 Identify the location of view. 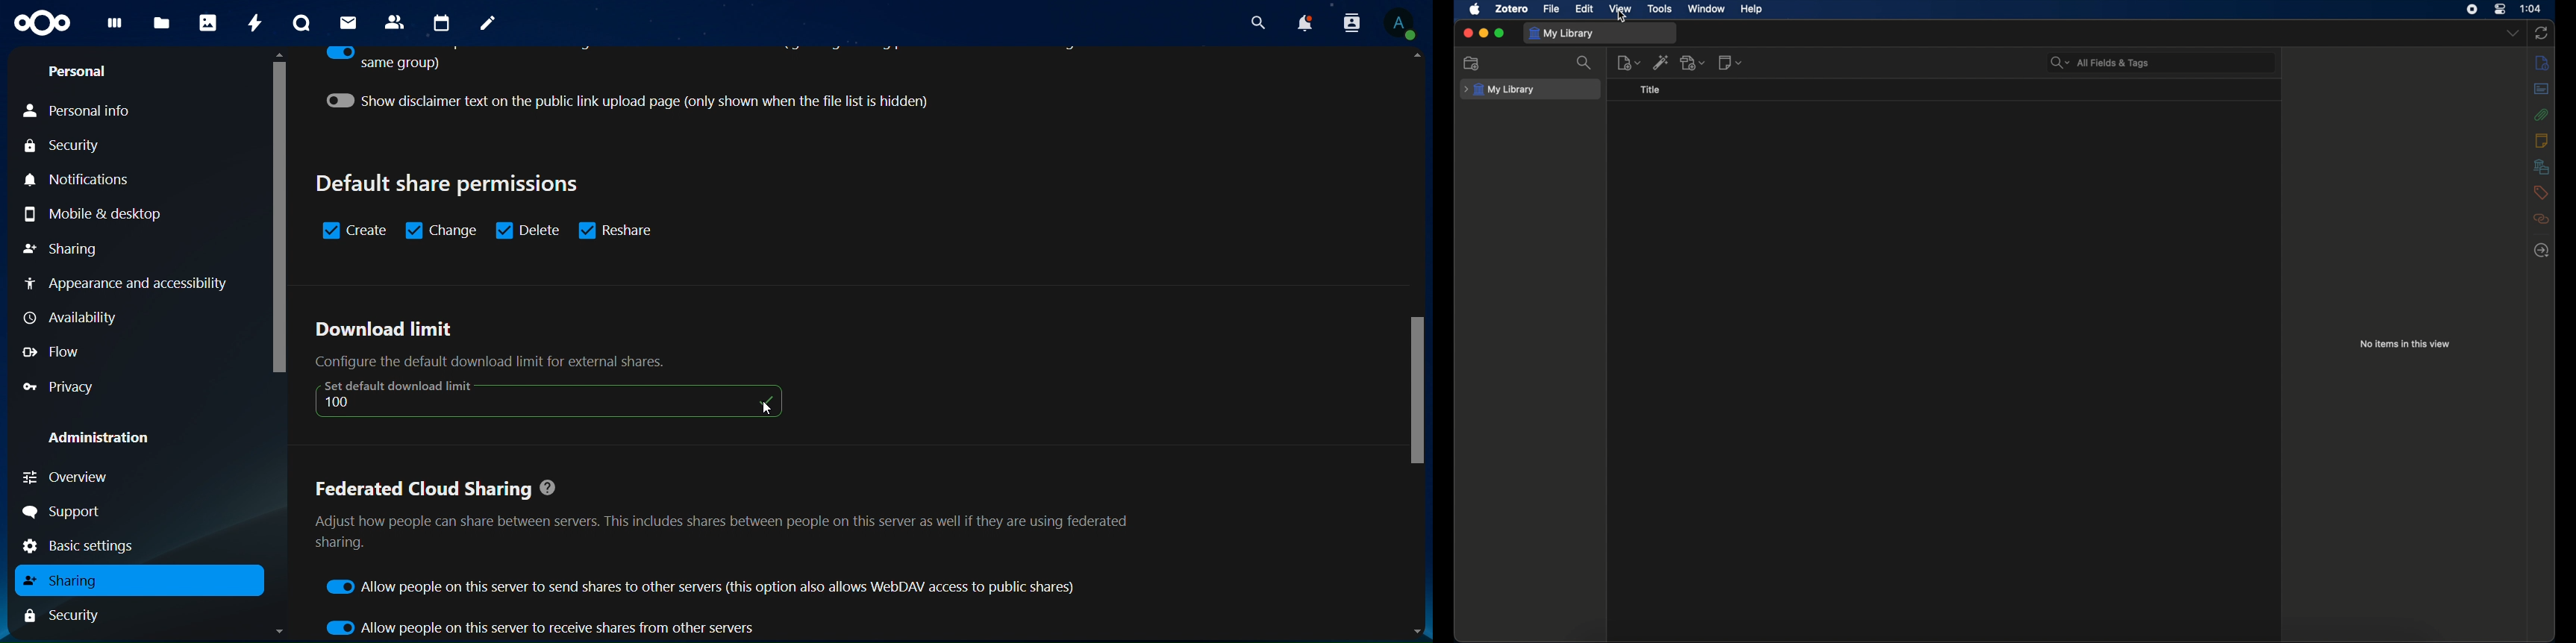
(1620, 9).